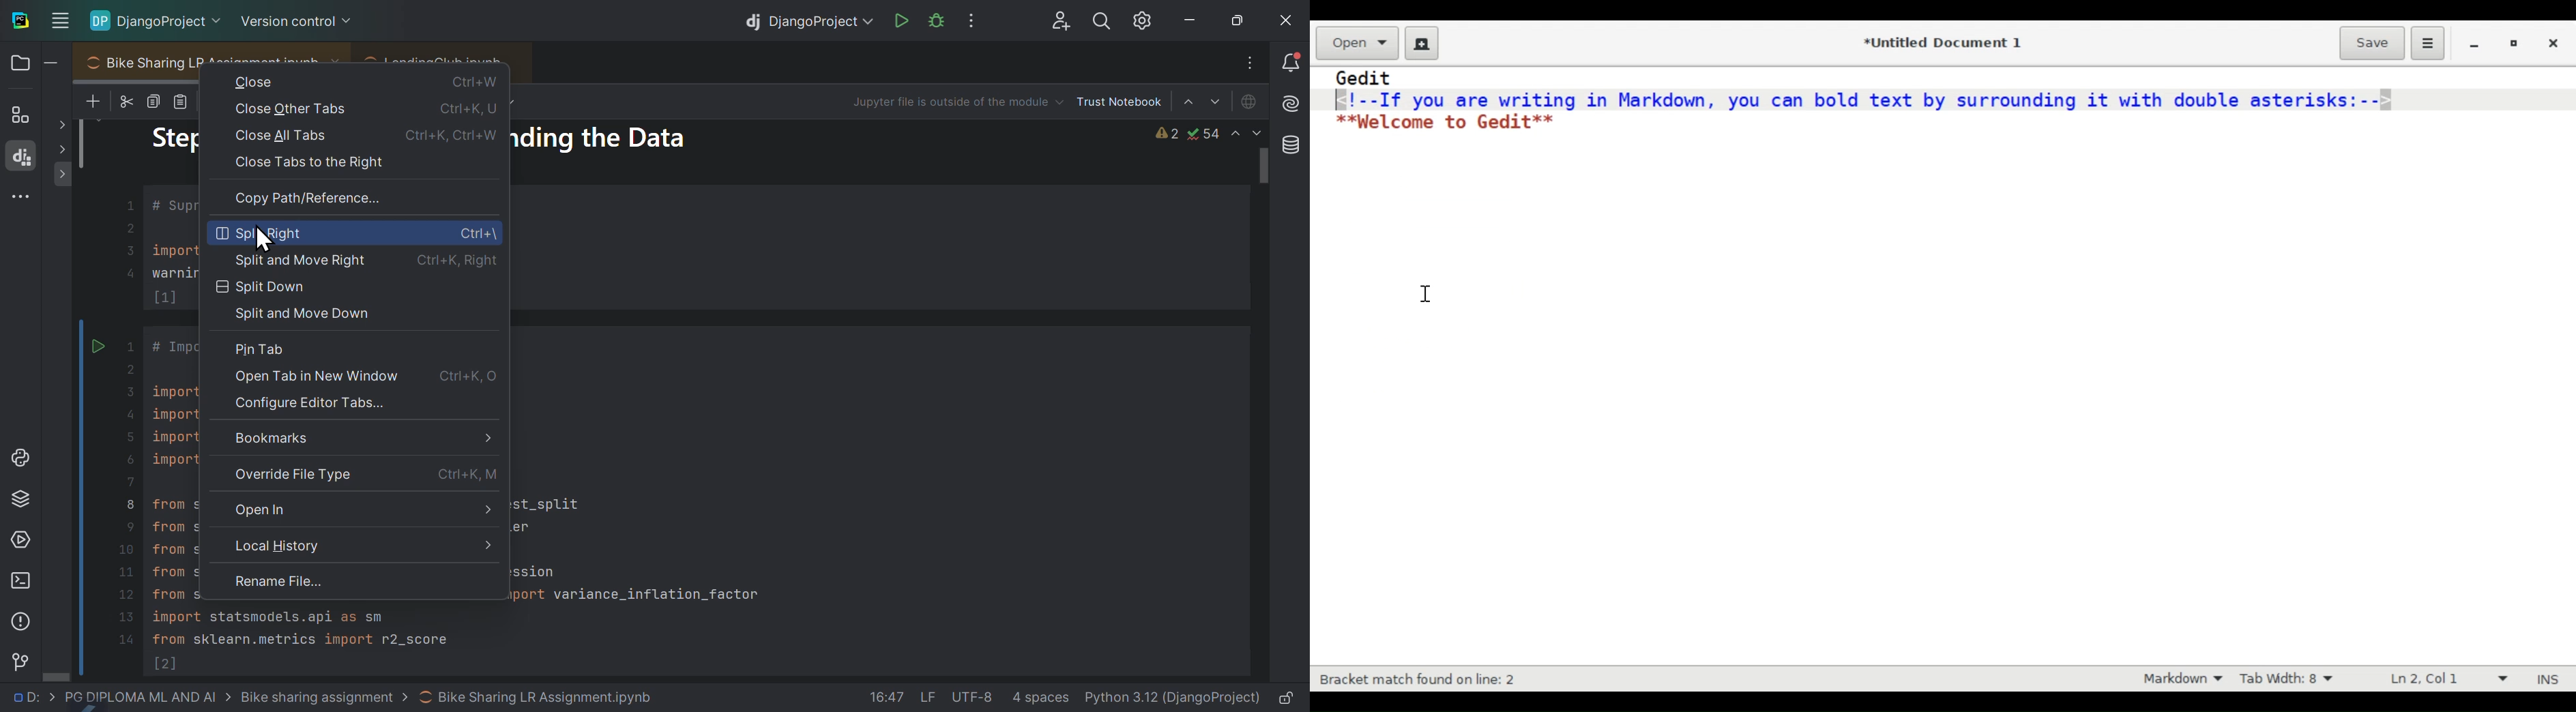 The image size is (2576, 728). Describe the element at coordinates (280, 638) in the screenshot. I see `code` at that location.